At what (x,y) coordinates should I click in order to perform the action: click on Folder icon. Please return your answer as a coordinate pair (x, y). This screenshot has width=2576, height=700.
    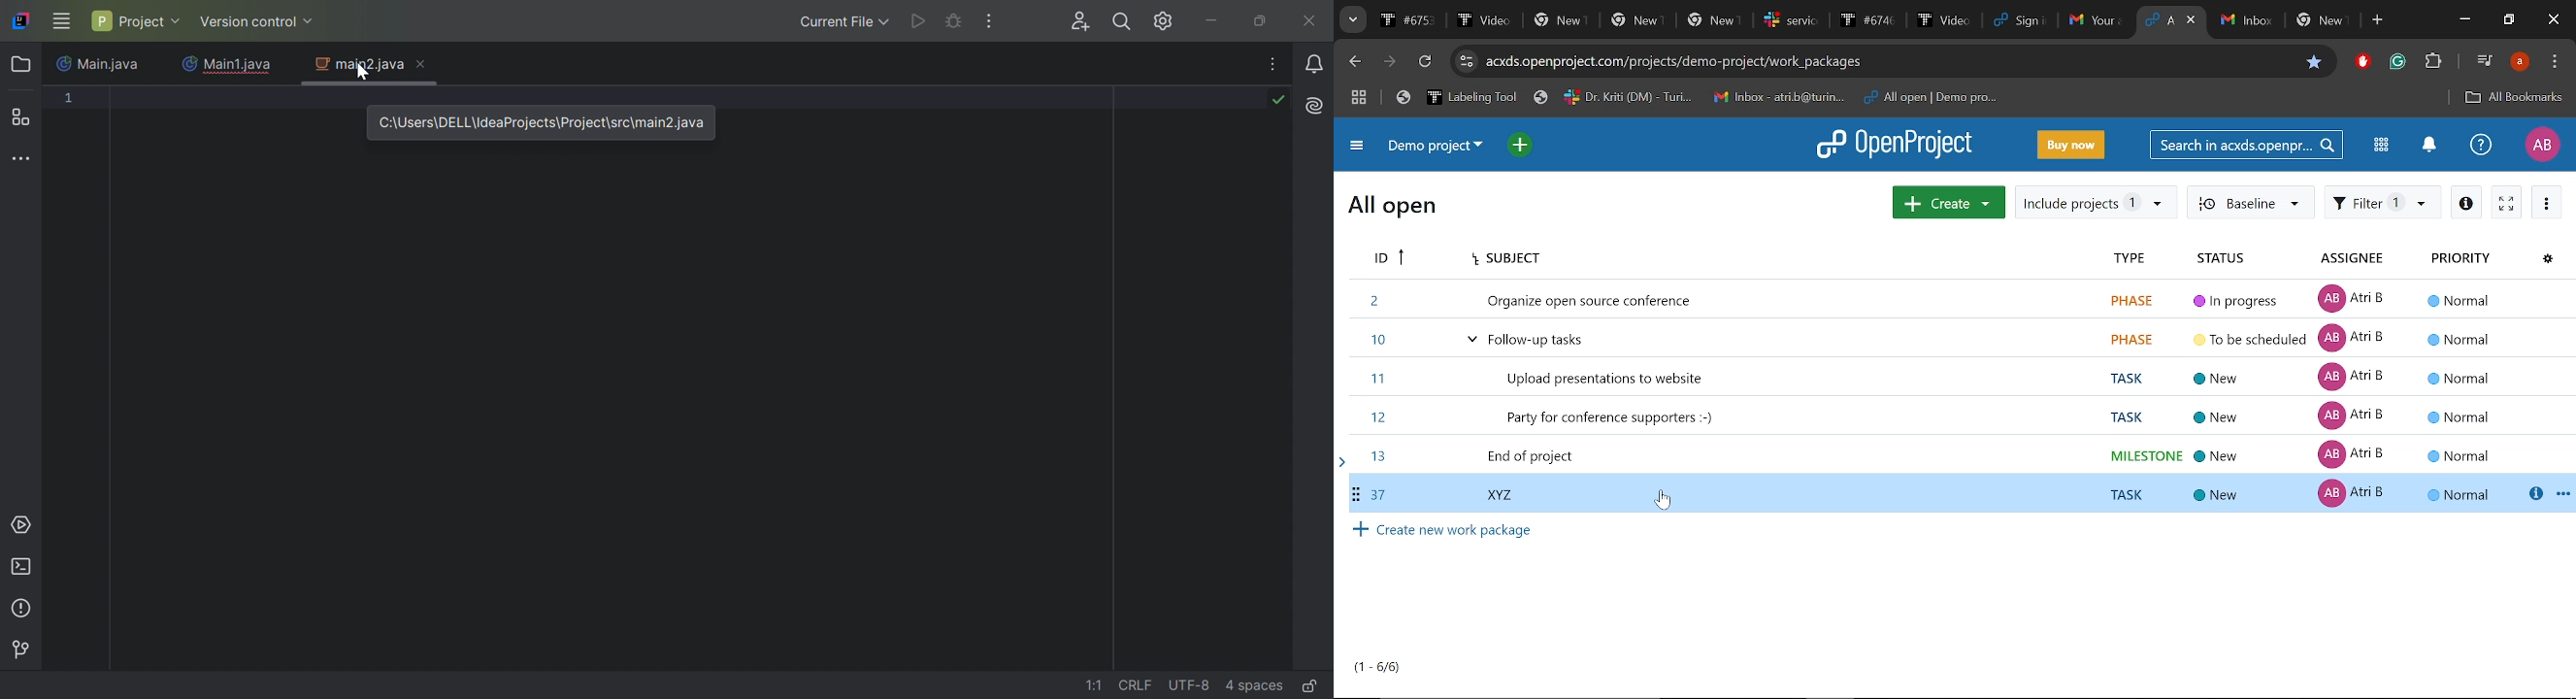
    Looking at the image, I should click on (20, 64).